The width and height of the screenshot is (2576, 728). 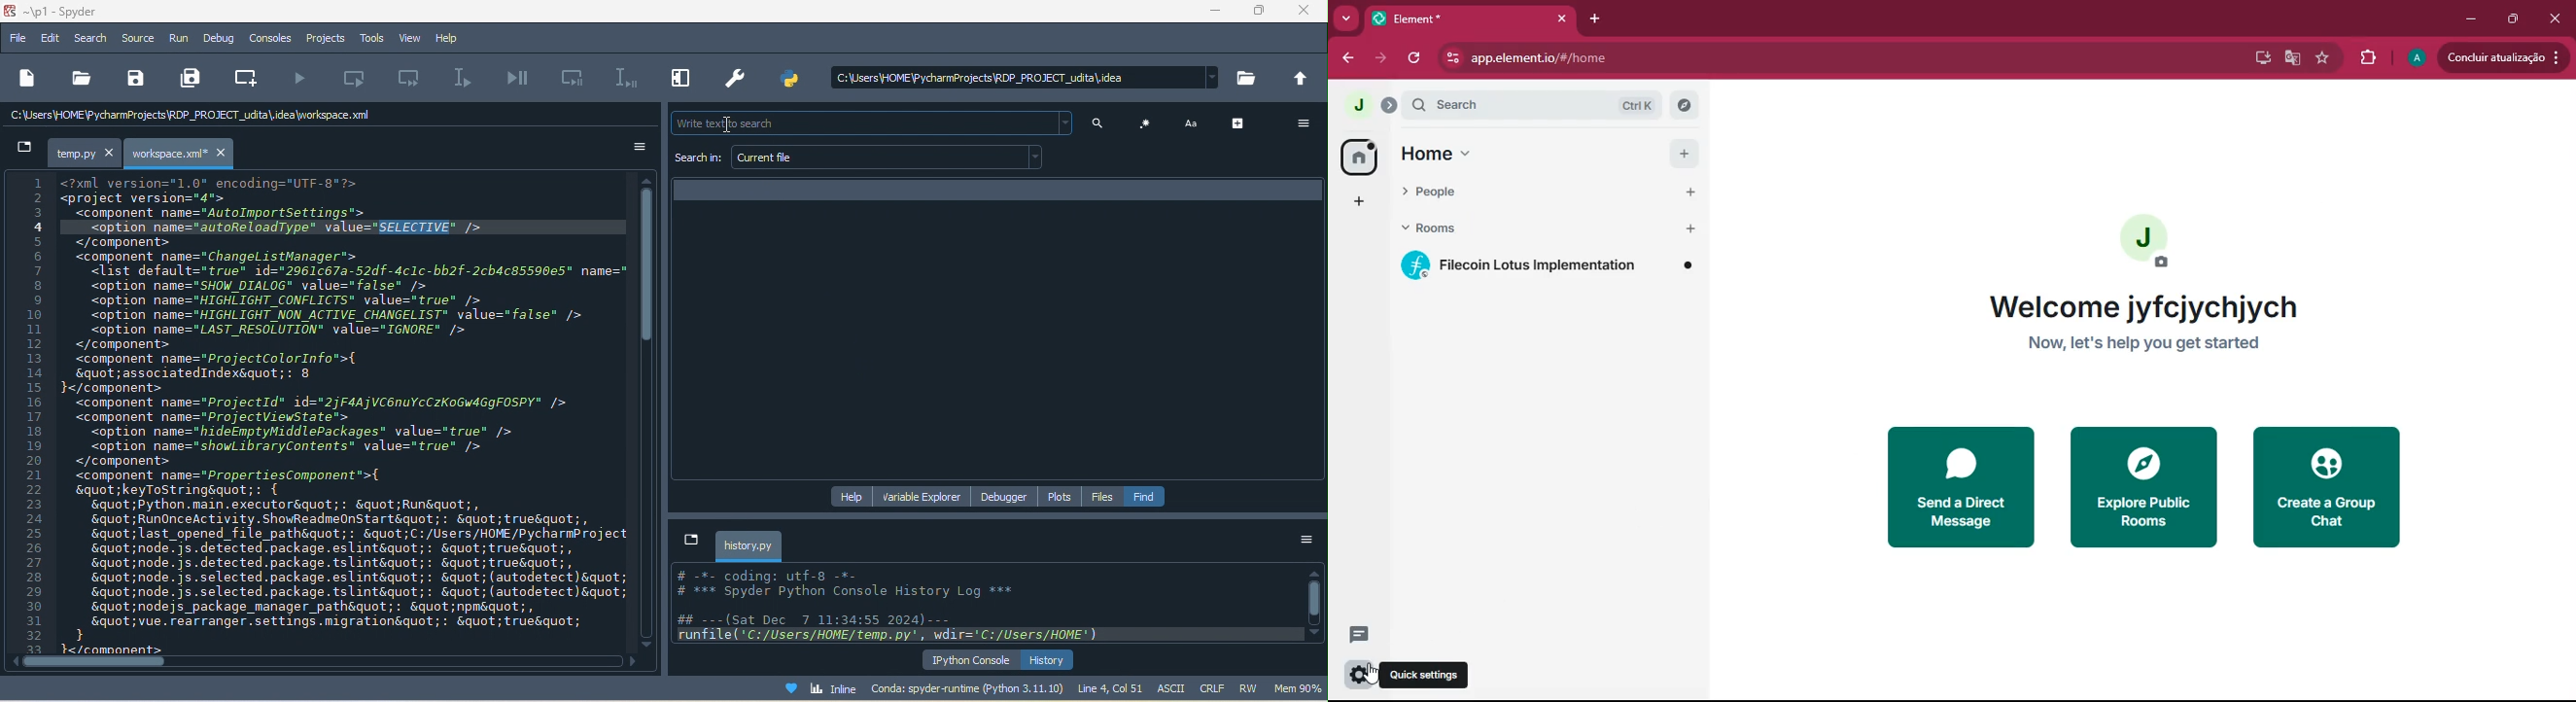 What do you see at coordinates (180, 41) in the screenshot?
I see `run` at bounding box center [180, 41].